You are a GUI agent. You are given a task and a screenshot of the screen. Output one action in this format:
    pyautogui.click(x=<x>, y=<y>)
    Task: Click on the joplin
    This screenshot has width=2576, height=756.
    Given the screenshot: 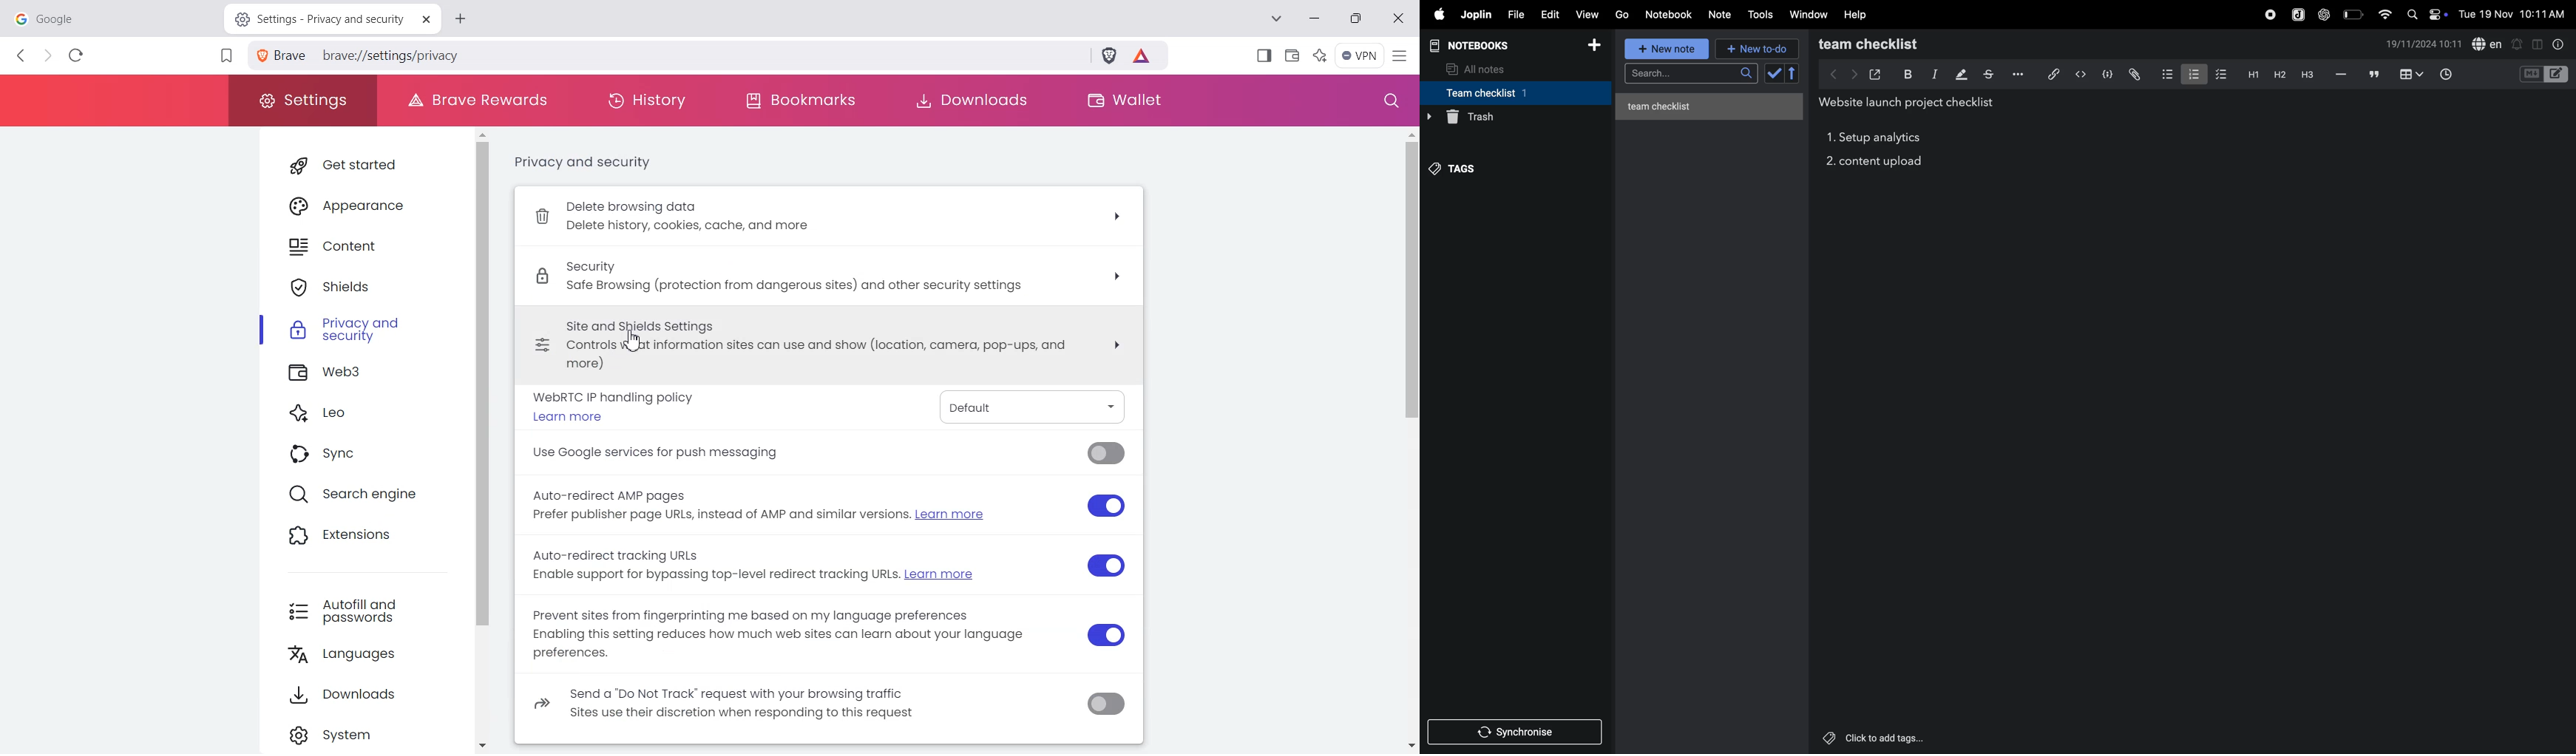 What is the action you would take?
    pyautogui.click(x=2295, y=13)
    